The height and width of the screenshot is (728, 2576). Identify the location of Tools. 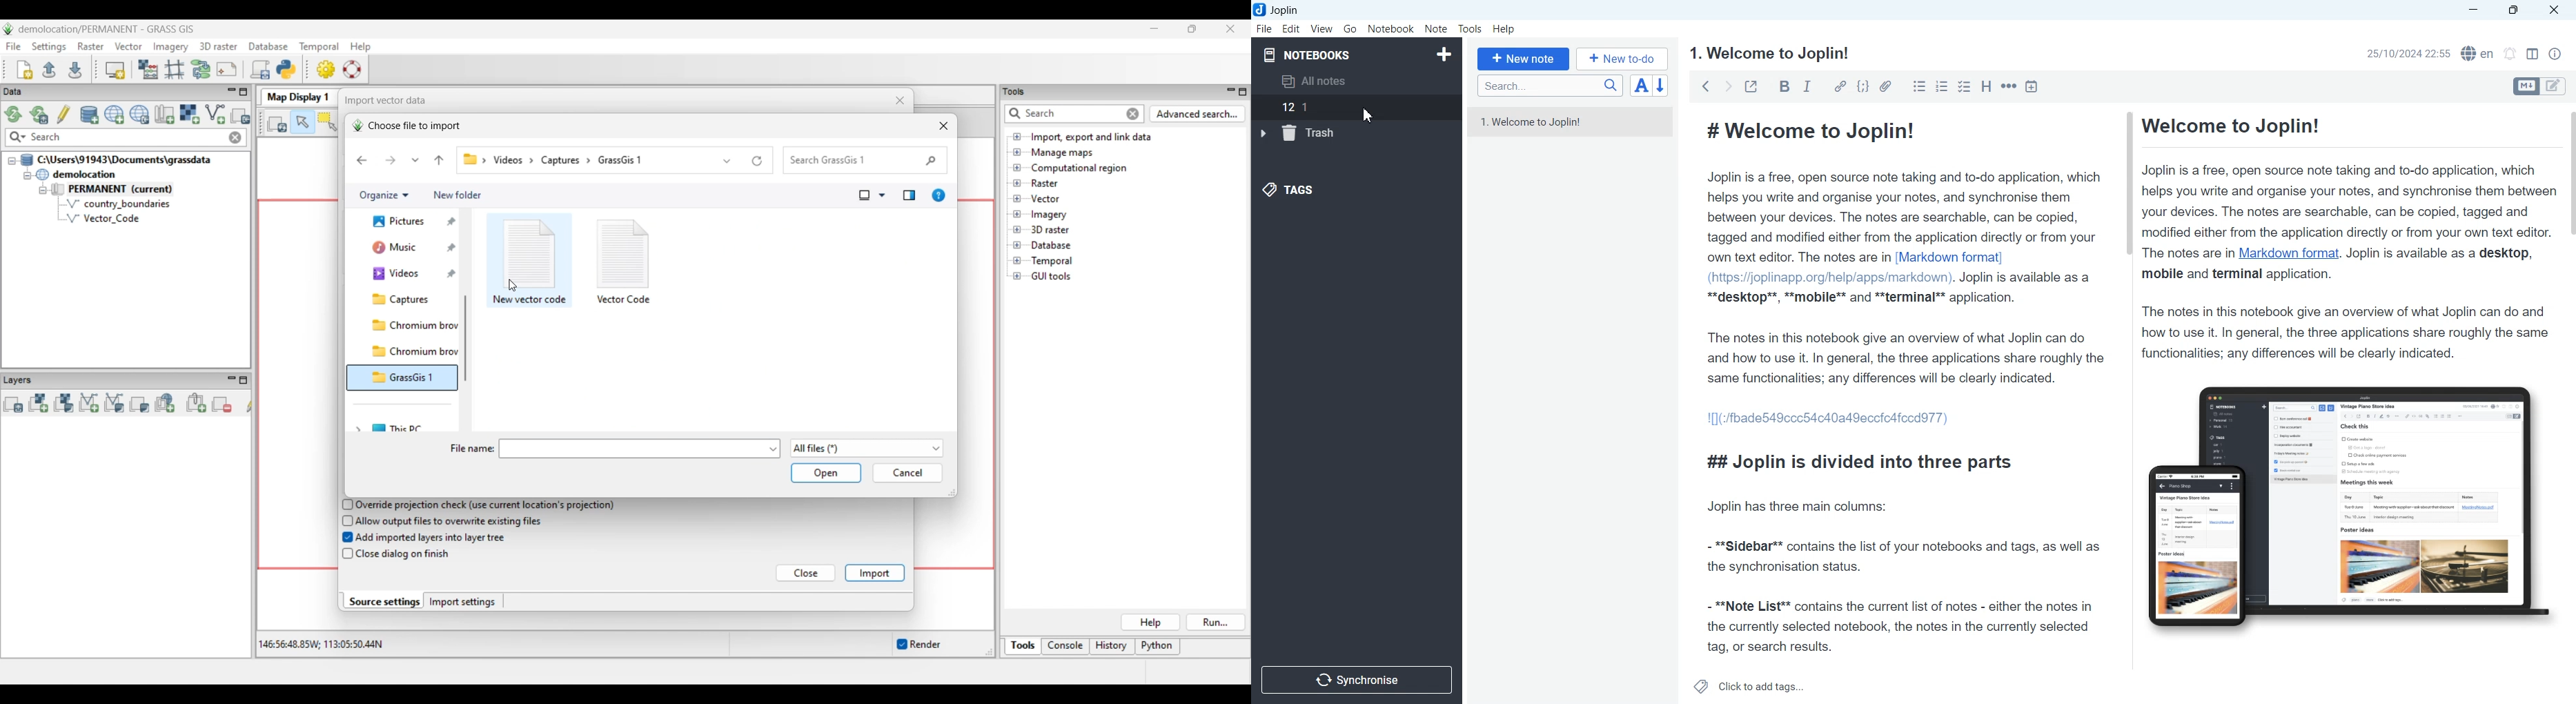
(1471, 29).